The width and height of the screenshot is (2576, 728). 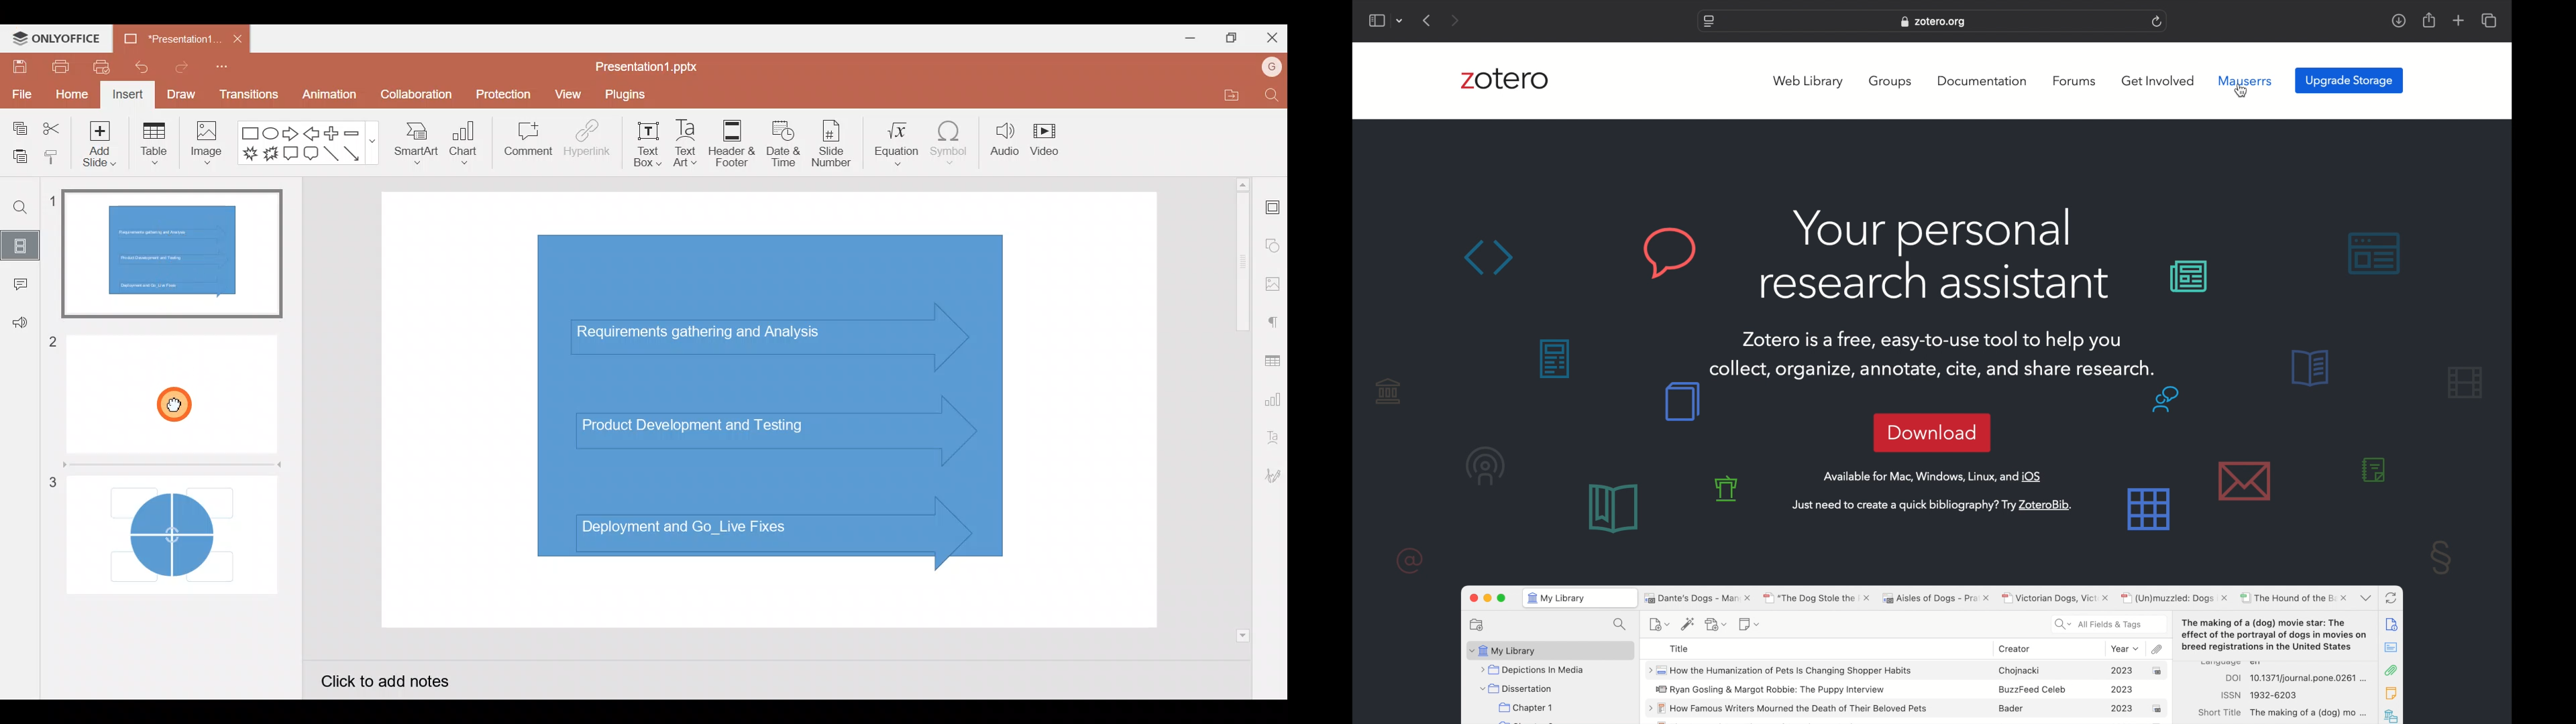 What do you see at coordinates (1641, 457) in the screenshot?
I see `background graphics` at bounding box center [1641, 457].